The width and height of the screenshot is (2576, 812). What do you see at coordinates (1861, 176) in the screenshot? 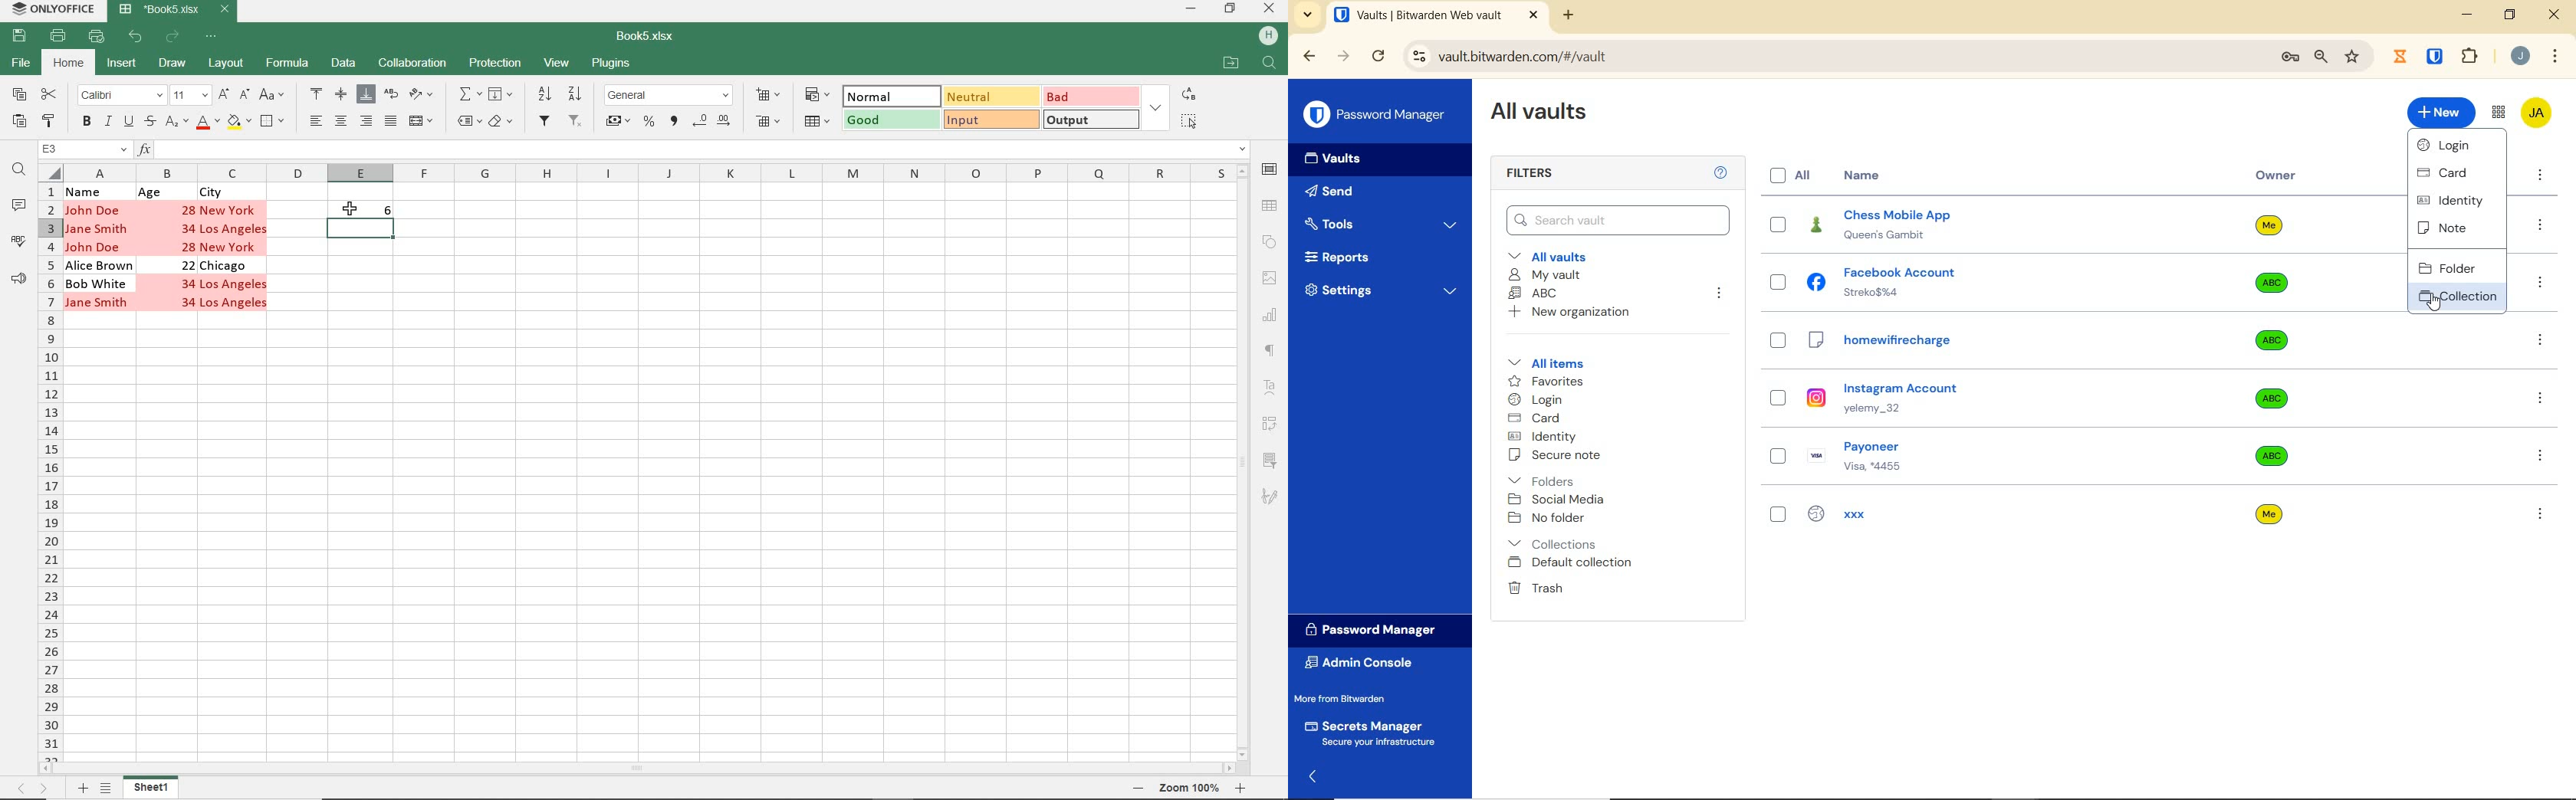
I see `Name` at bounding box center [1861, 176].